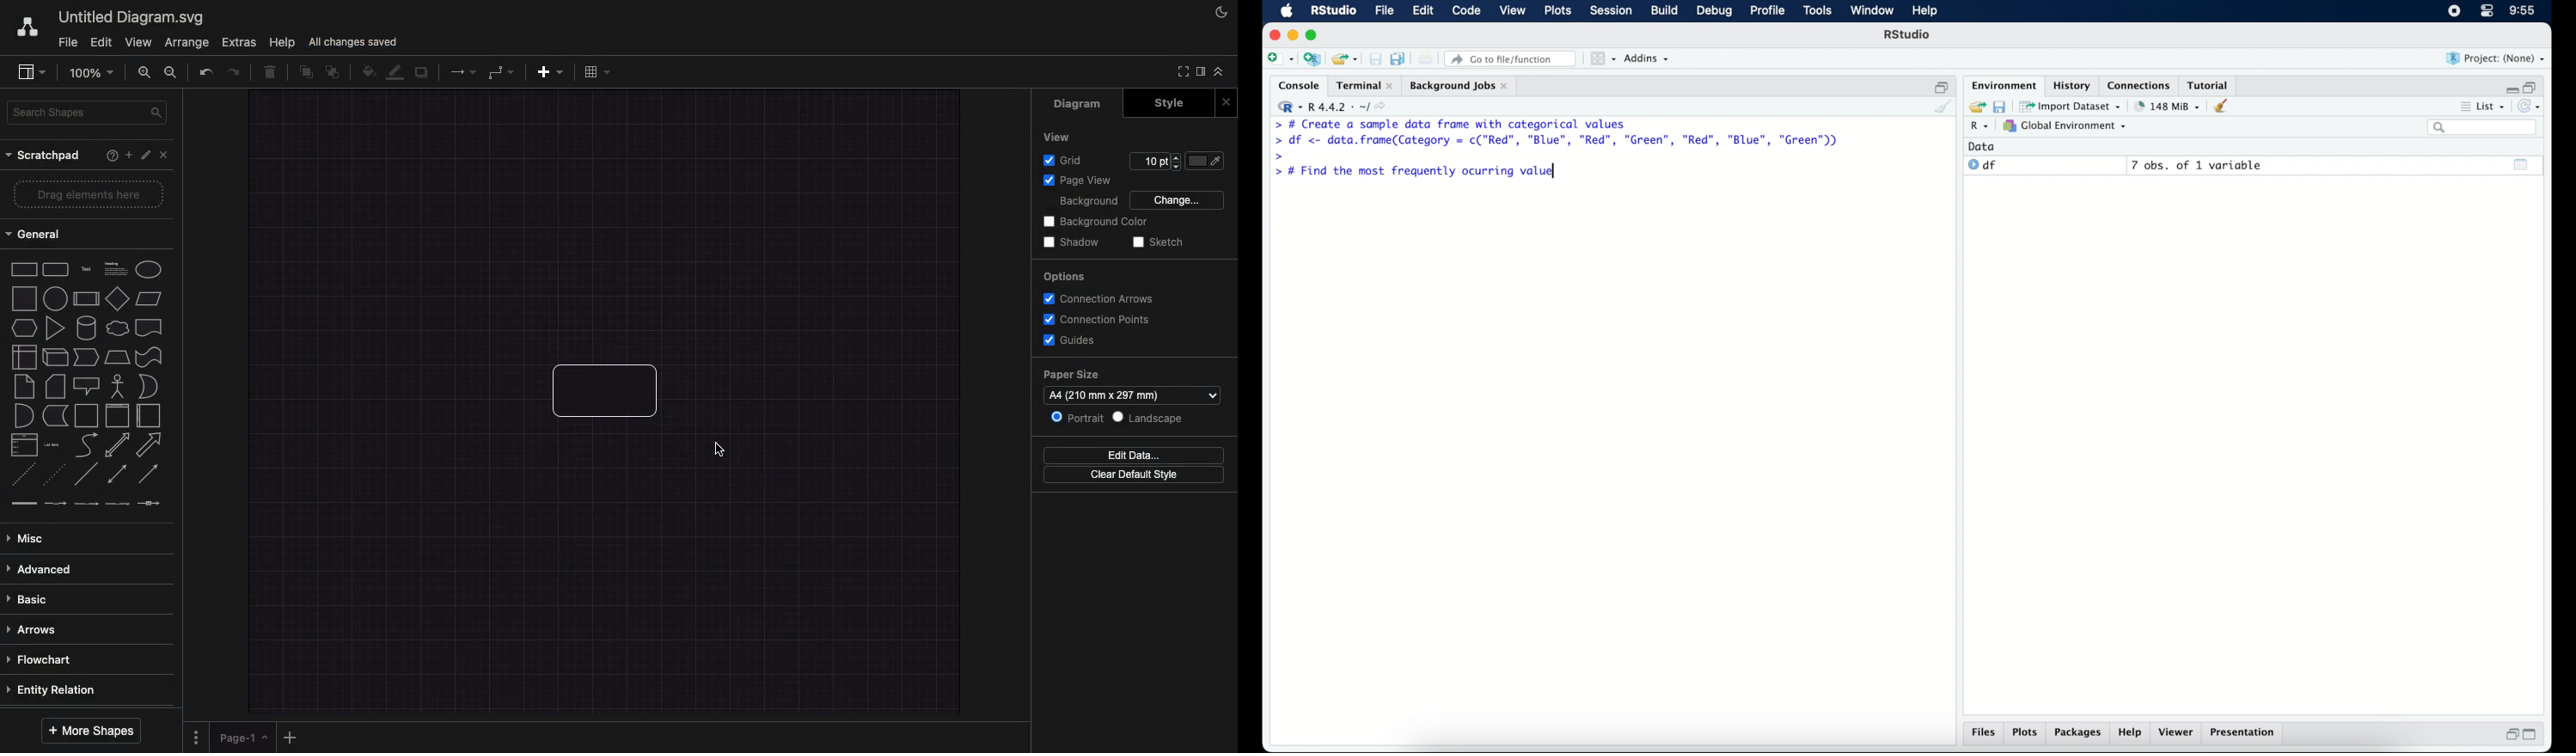 The image size is (2576, 756). What do you see at coordinates (1129, 373) in the screenshot?
I see `Paper size` at bounding box center [1129, 373].